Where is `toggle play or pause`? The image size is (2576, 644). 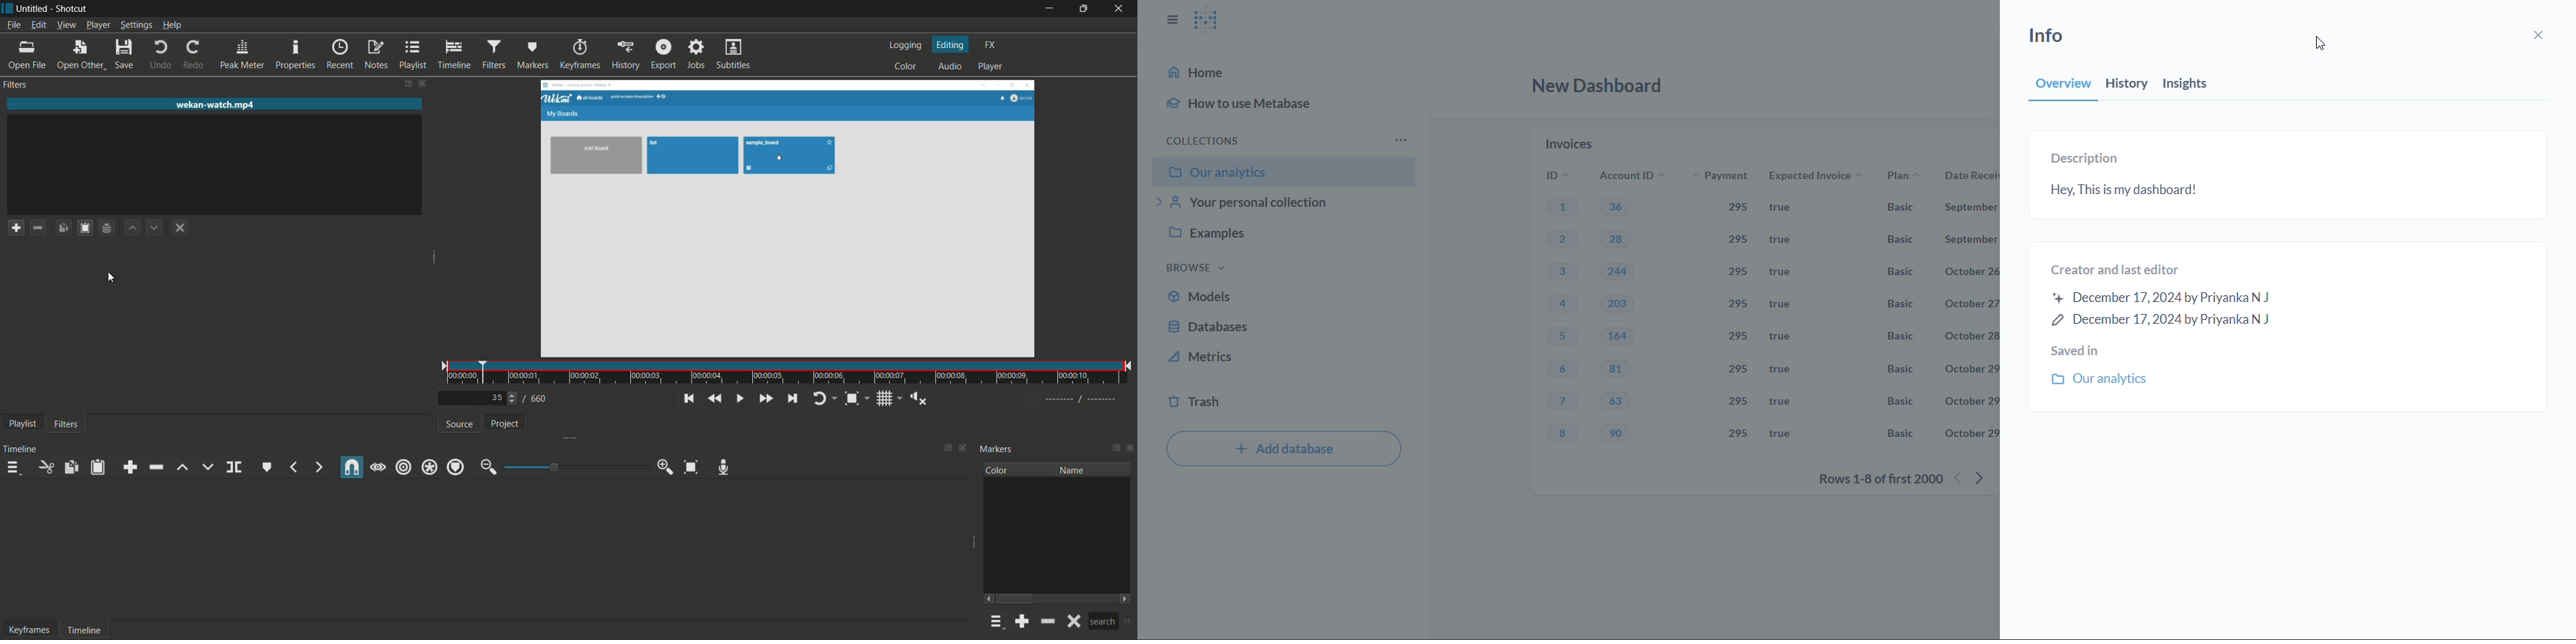
toggle play or pause is located at coordinates (738, 399).